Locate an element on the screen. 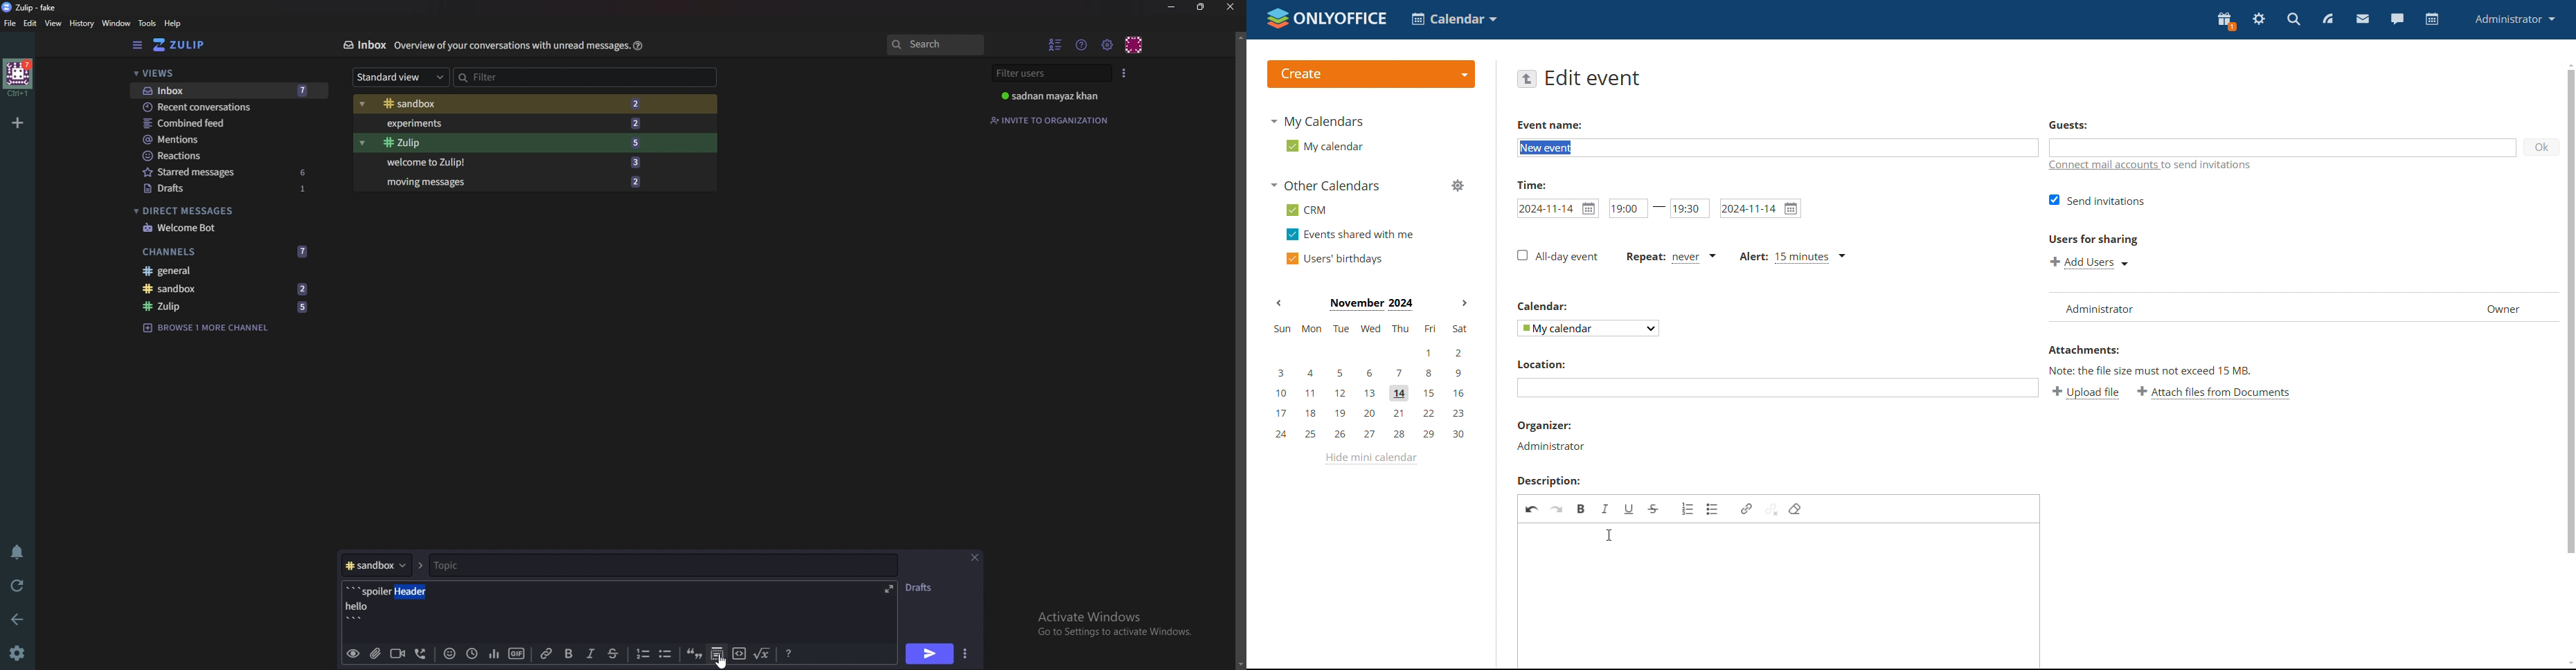  Edit is located at coordinates (32, 23).